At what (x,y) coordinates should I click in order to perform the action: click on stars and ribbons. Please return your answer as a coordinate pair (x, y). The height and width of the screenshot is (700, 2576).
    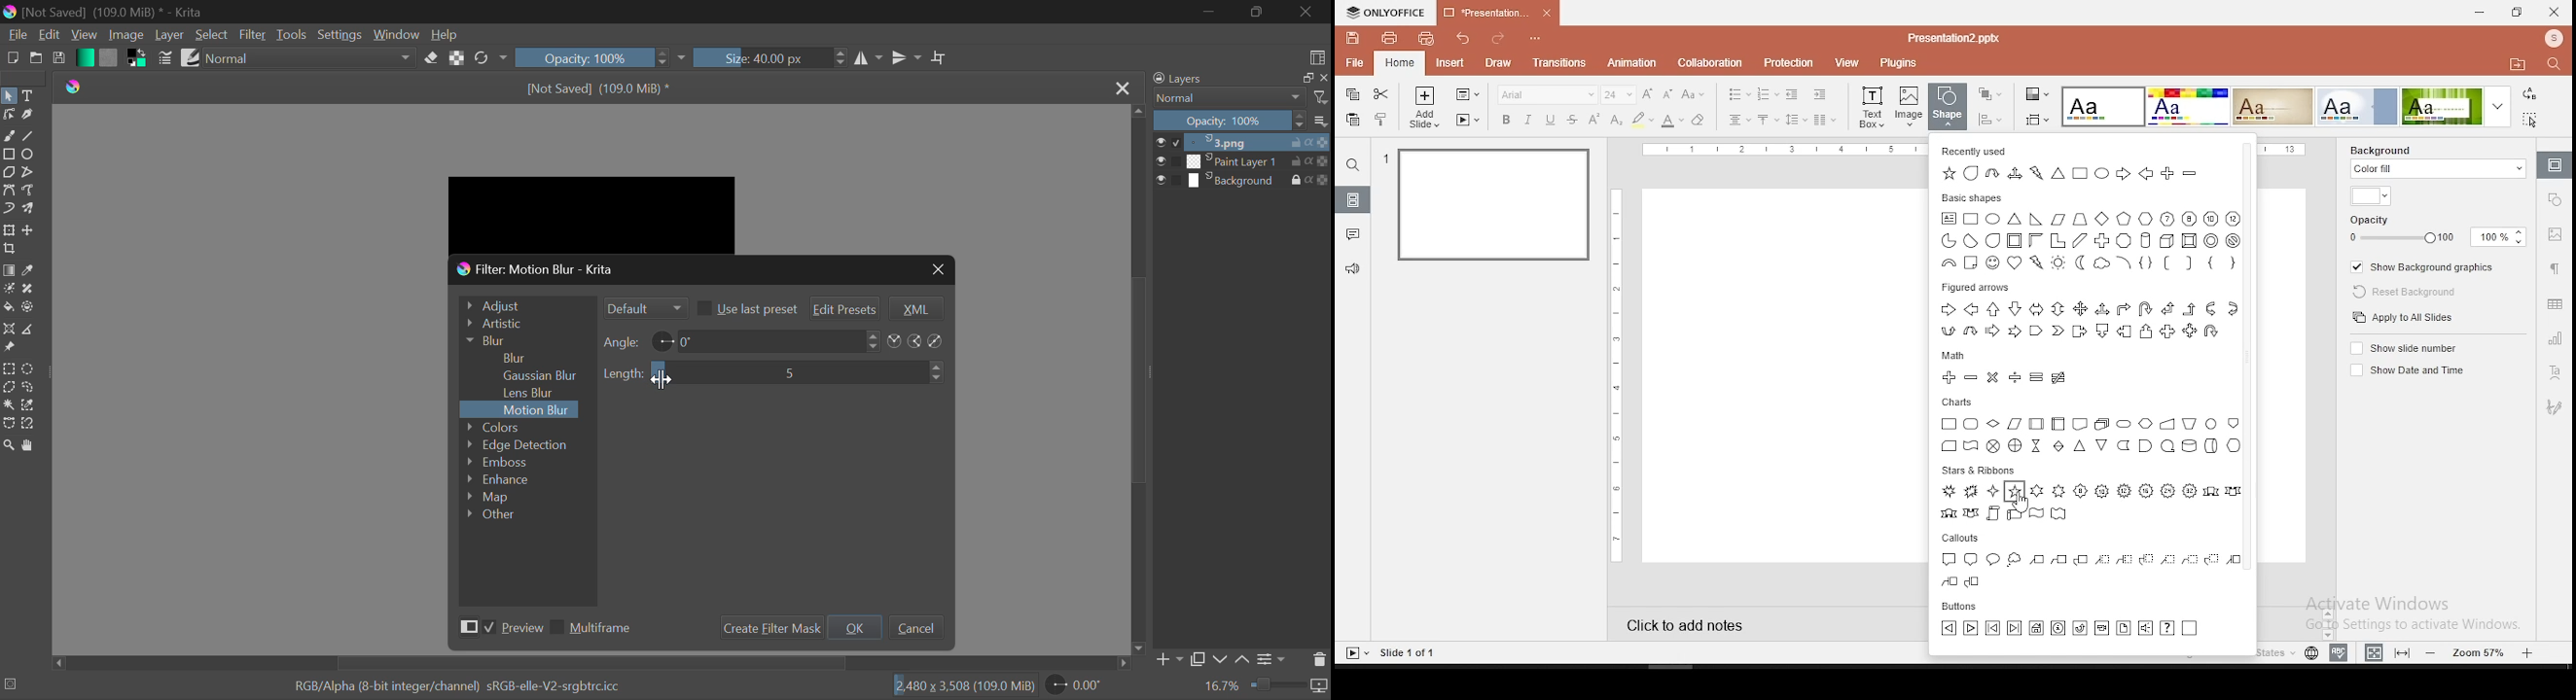
    Looking at the image, I should click on (1977, 469).